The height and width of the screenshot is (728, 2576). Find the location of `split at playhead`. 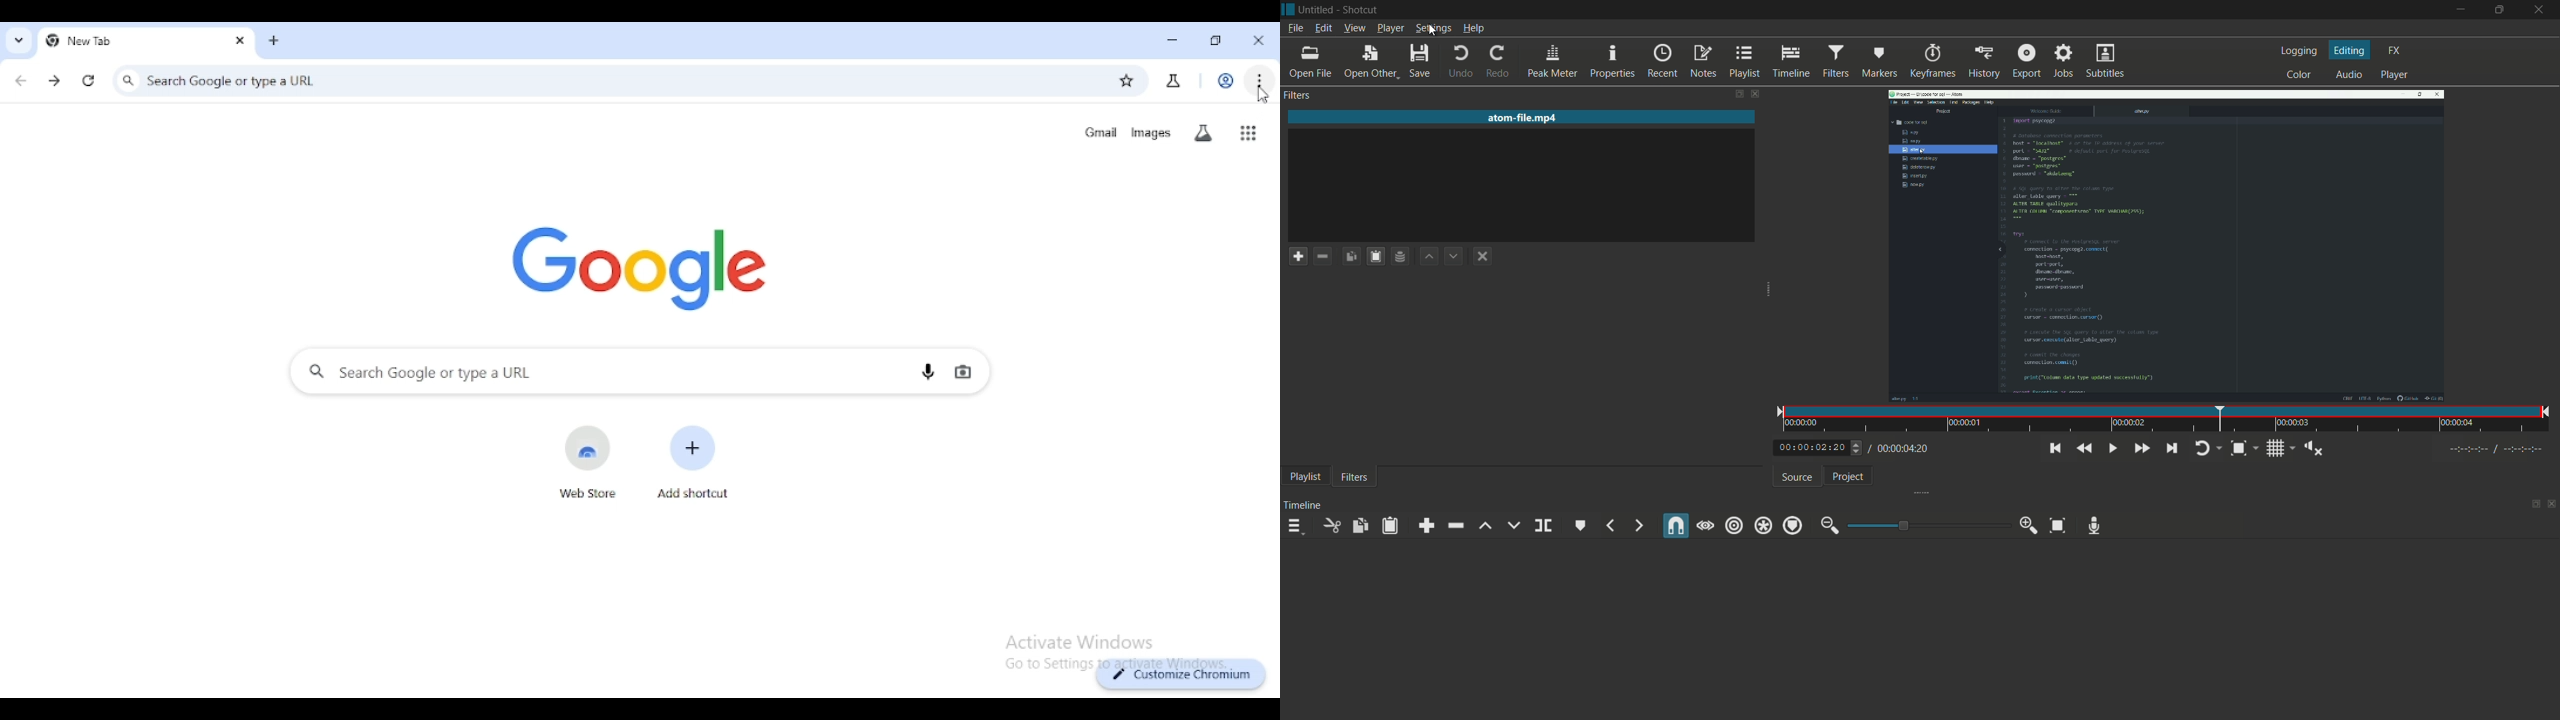

split at playhead is located at coordinates (1542, 525).